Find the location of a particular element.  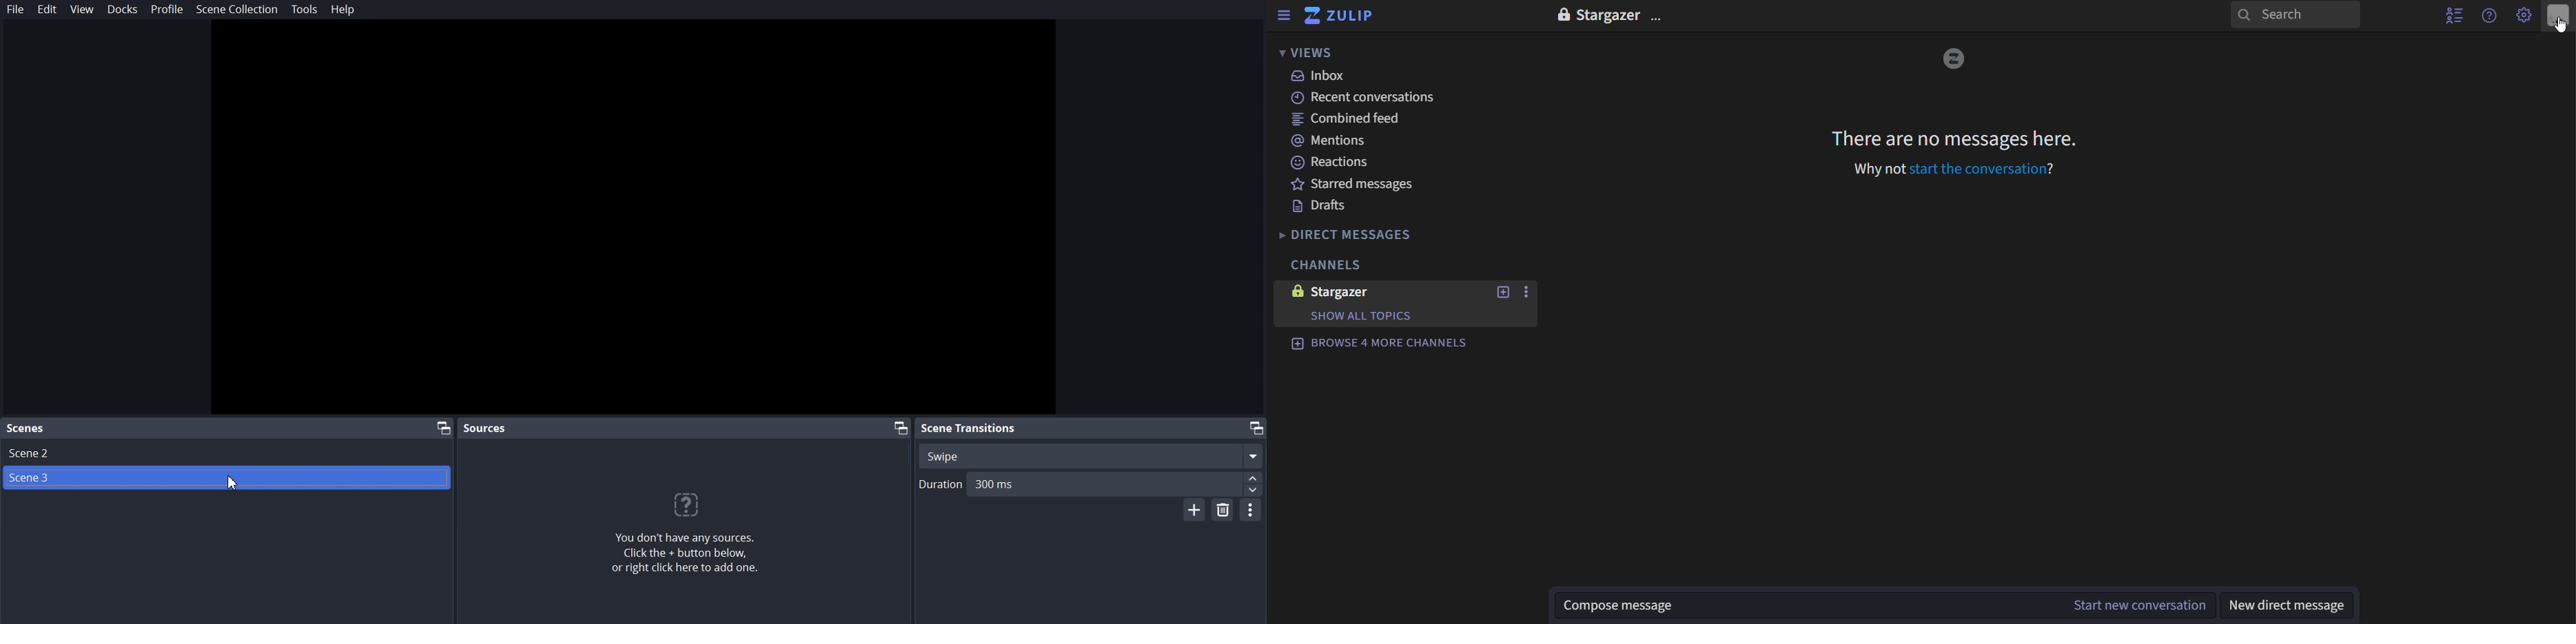

Scene 2 is located at coordinates (228, 452).